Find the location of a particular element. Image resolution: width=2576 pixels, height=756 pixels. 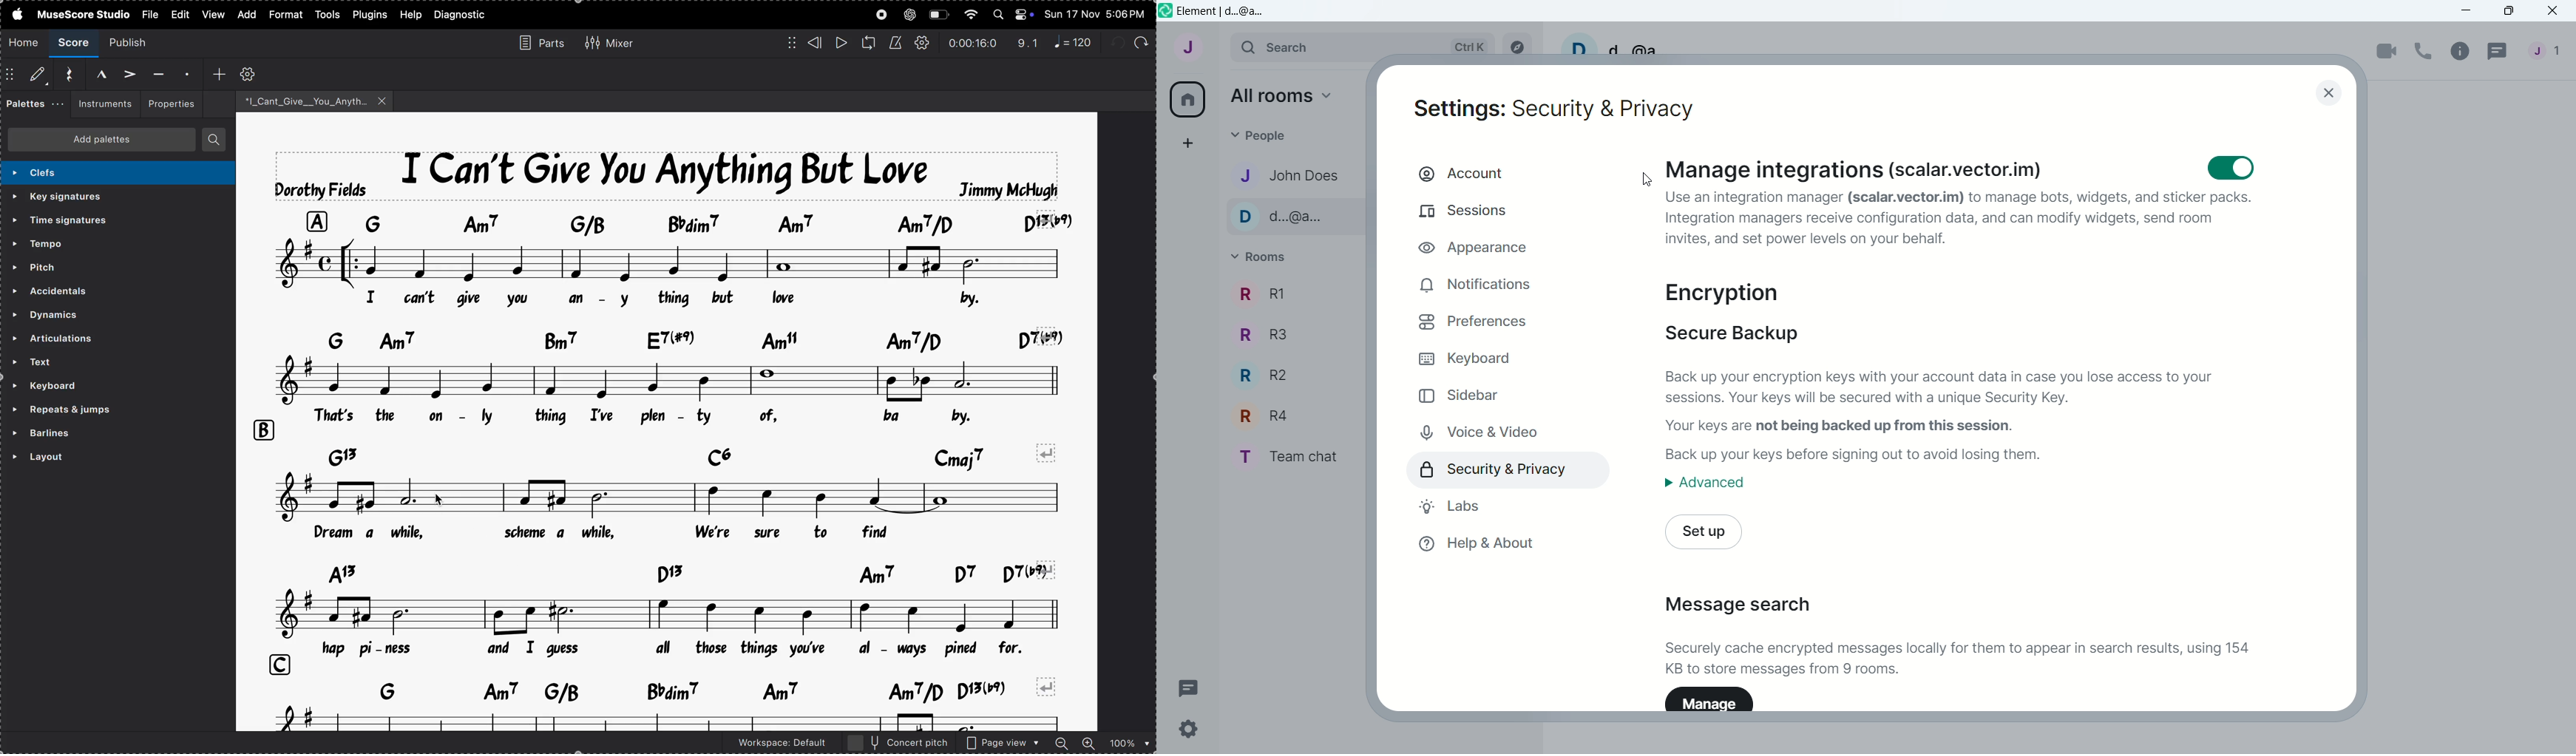

notes is located at coordinates (670, 379).